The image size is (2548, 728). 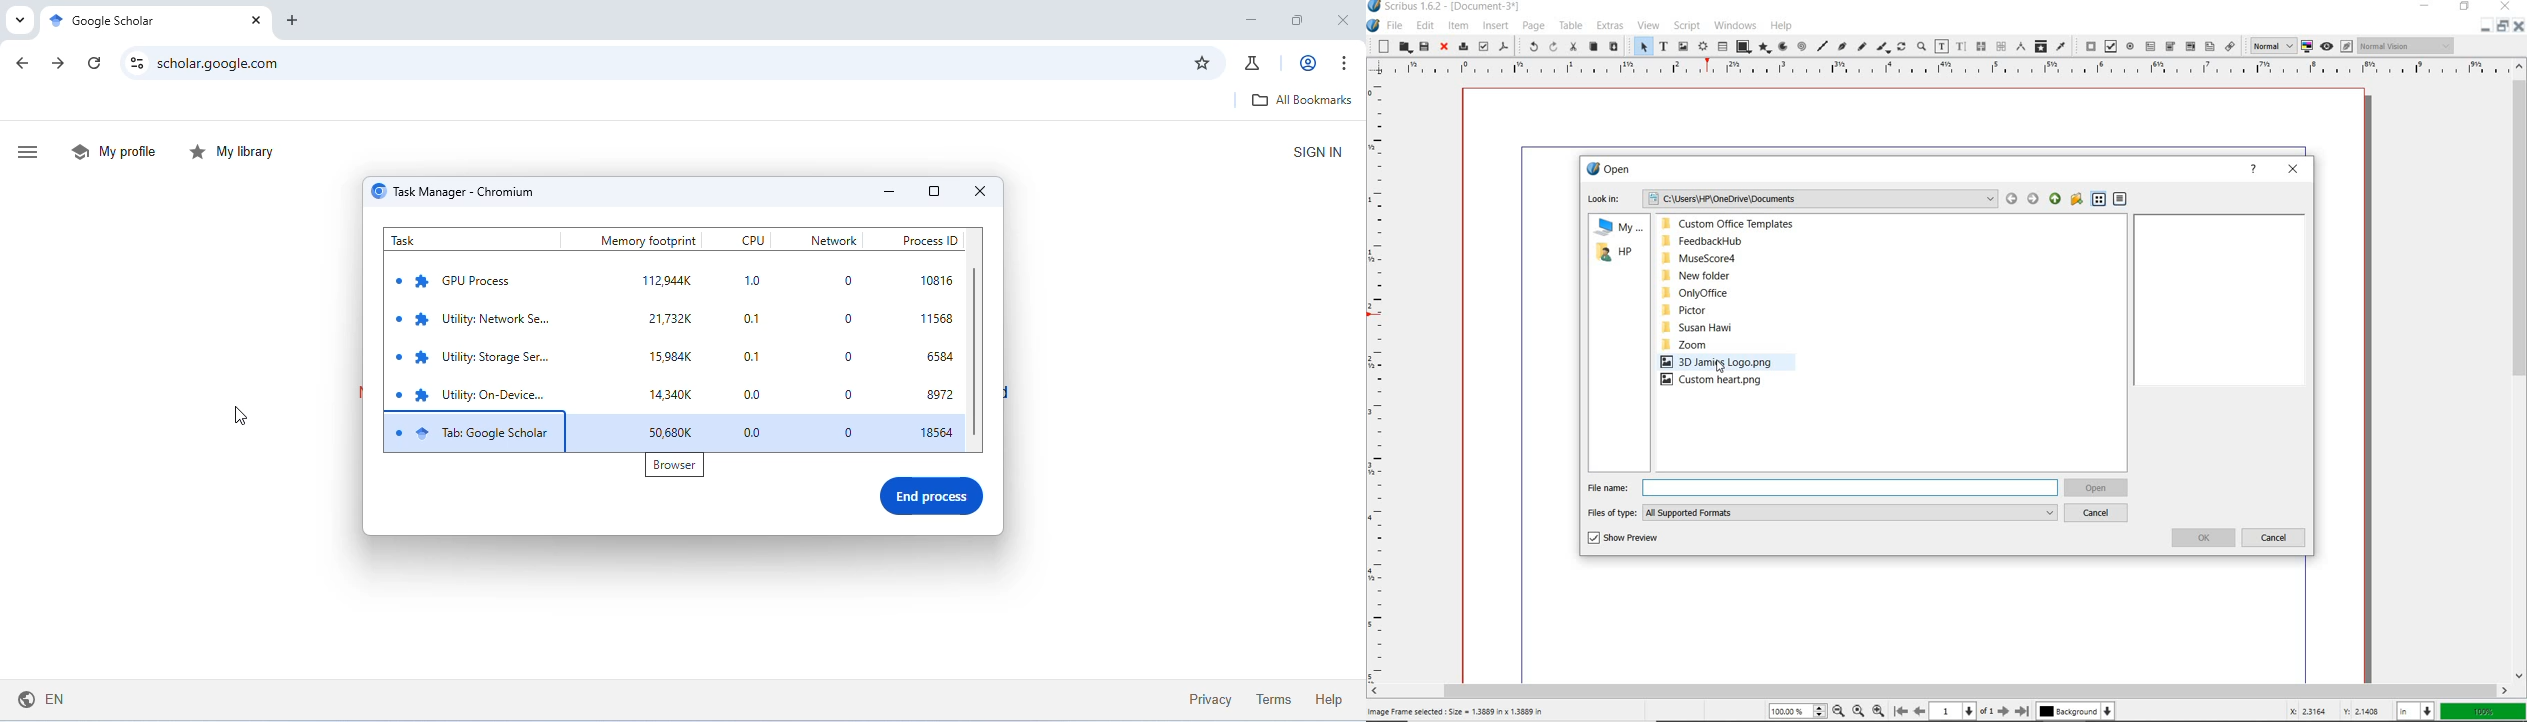 What do you see at coordinates (1482, 46) in the screenshot?
I see `preflight verifier` at bounding box center [1482, 46].